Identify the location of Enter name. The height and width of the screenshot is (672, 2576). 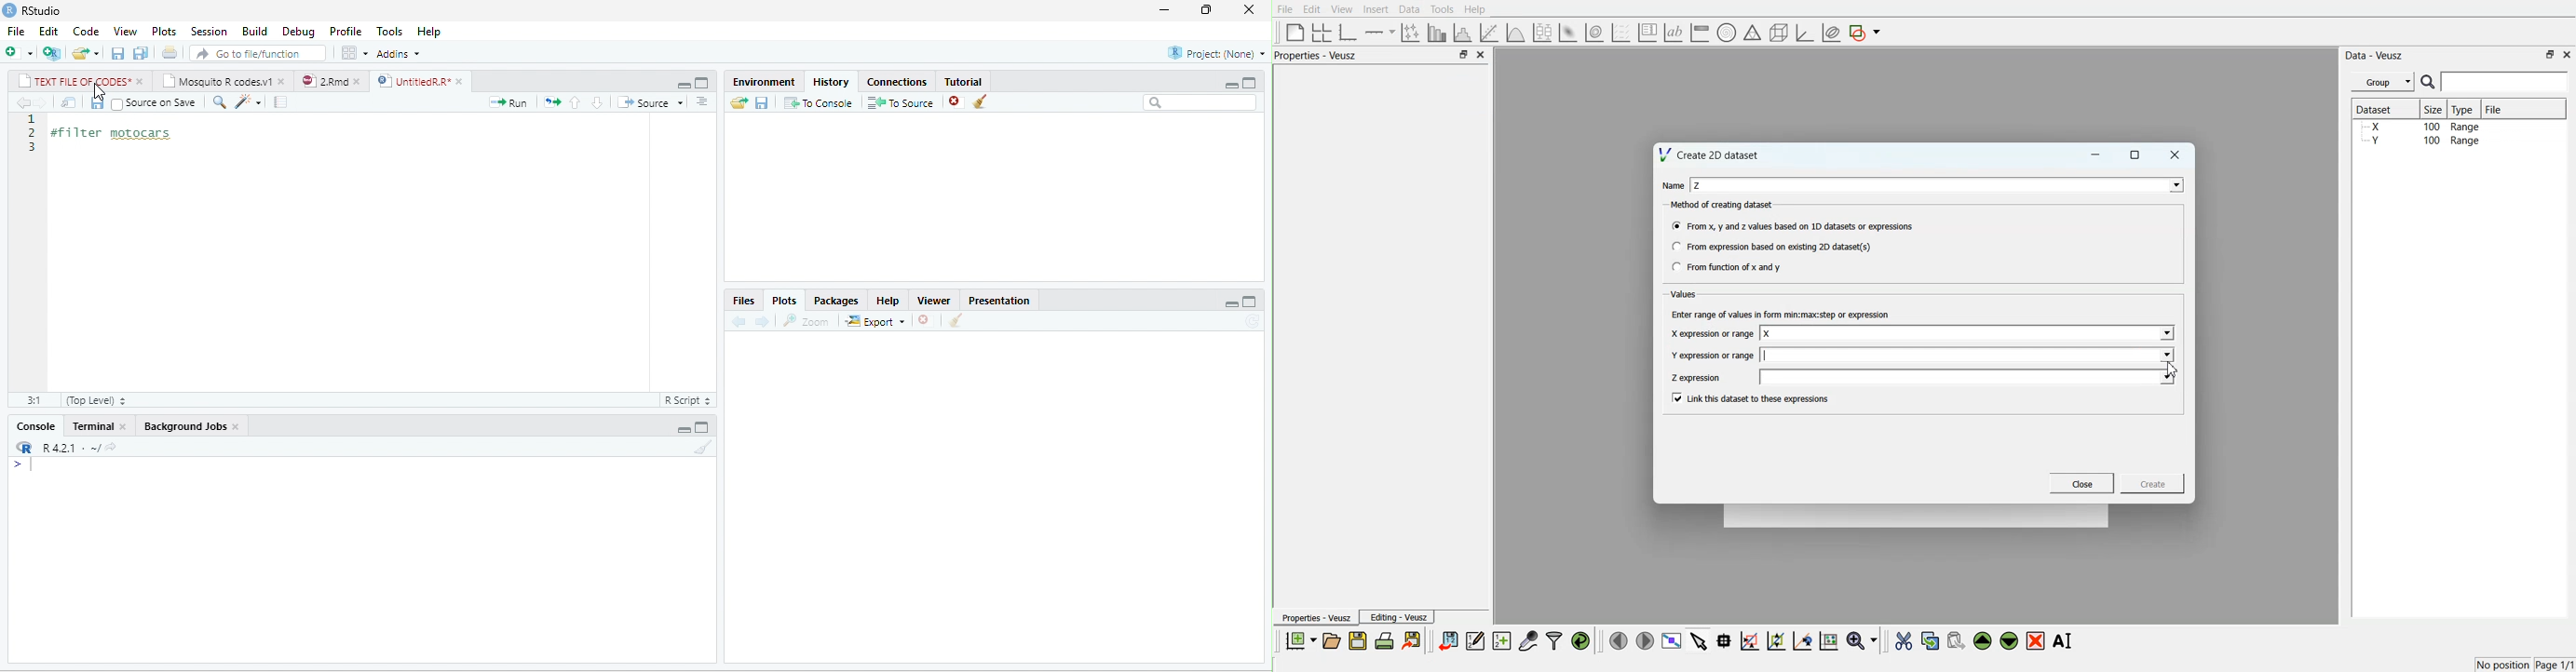
(1970, 377).